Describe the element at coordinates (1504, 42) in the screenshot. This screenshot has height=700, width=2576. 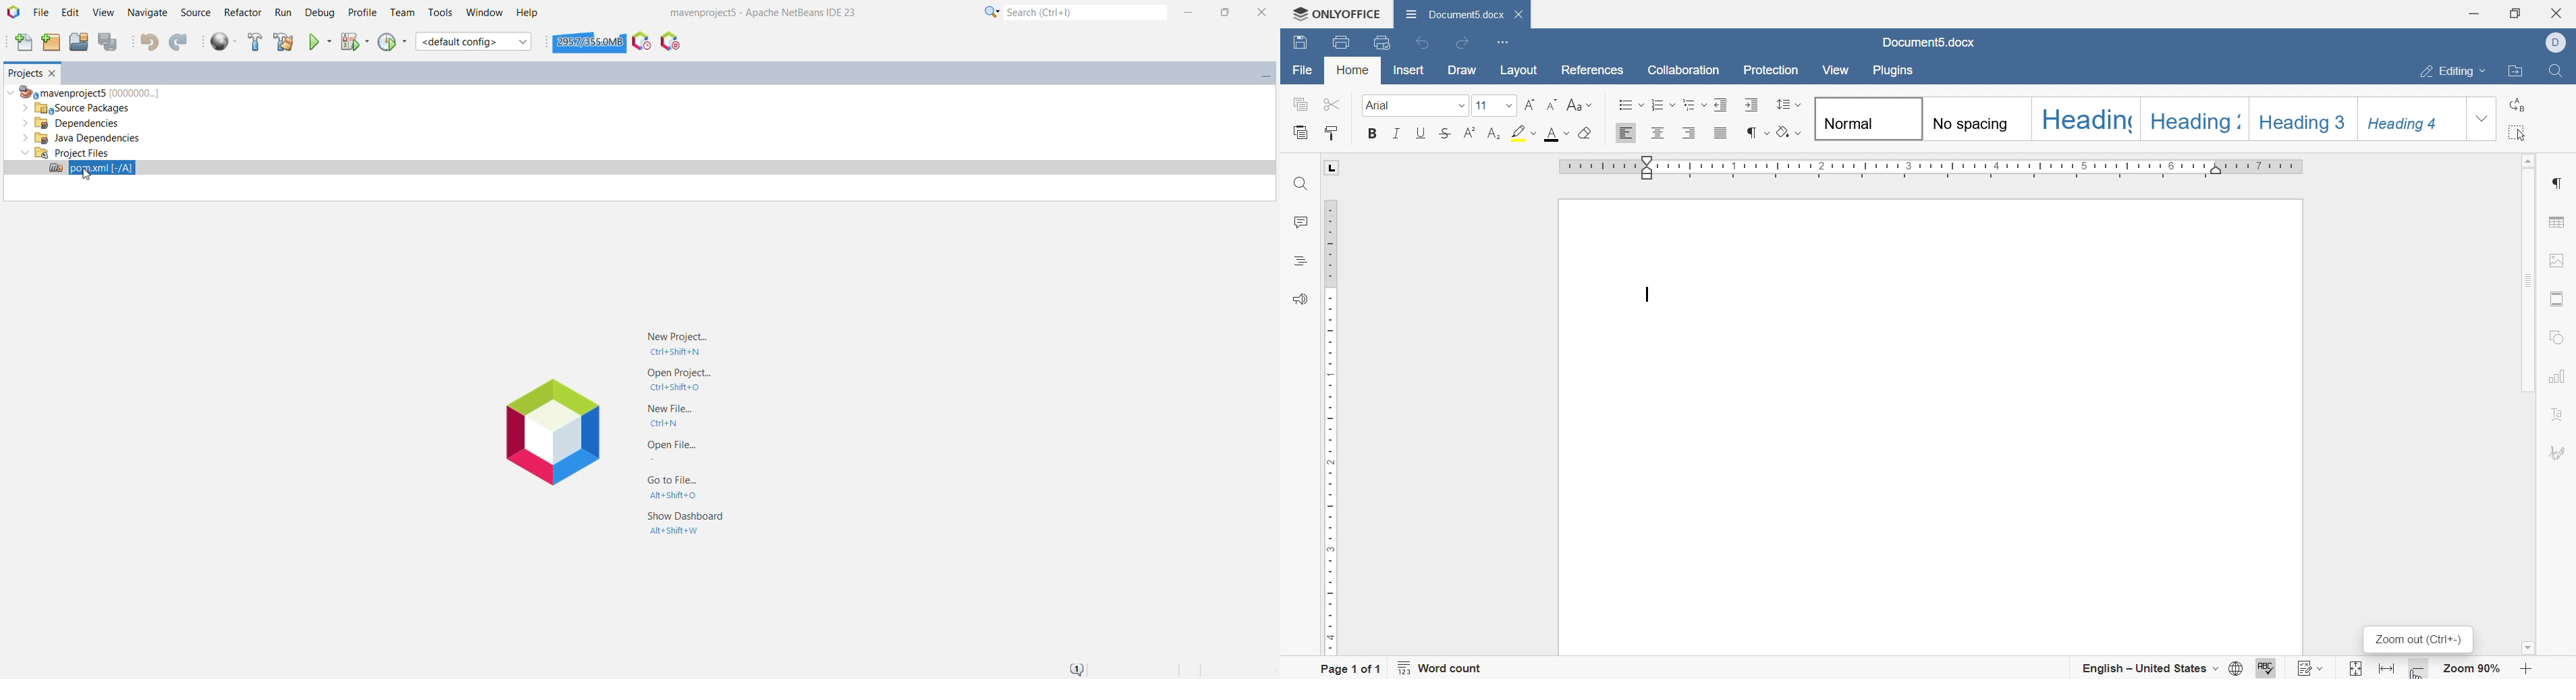
I see `customize quick access toolbar` at that location.